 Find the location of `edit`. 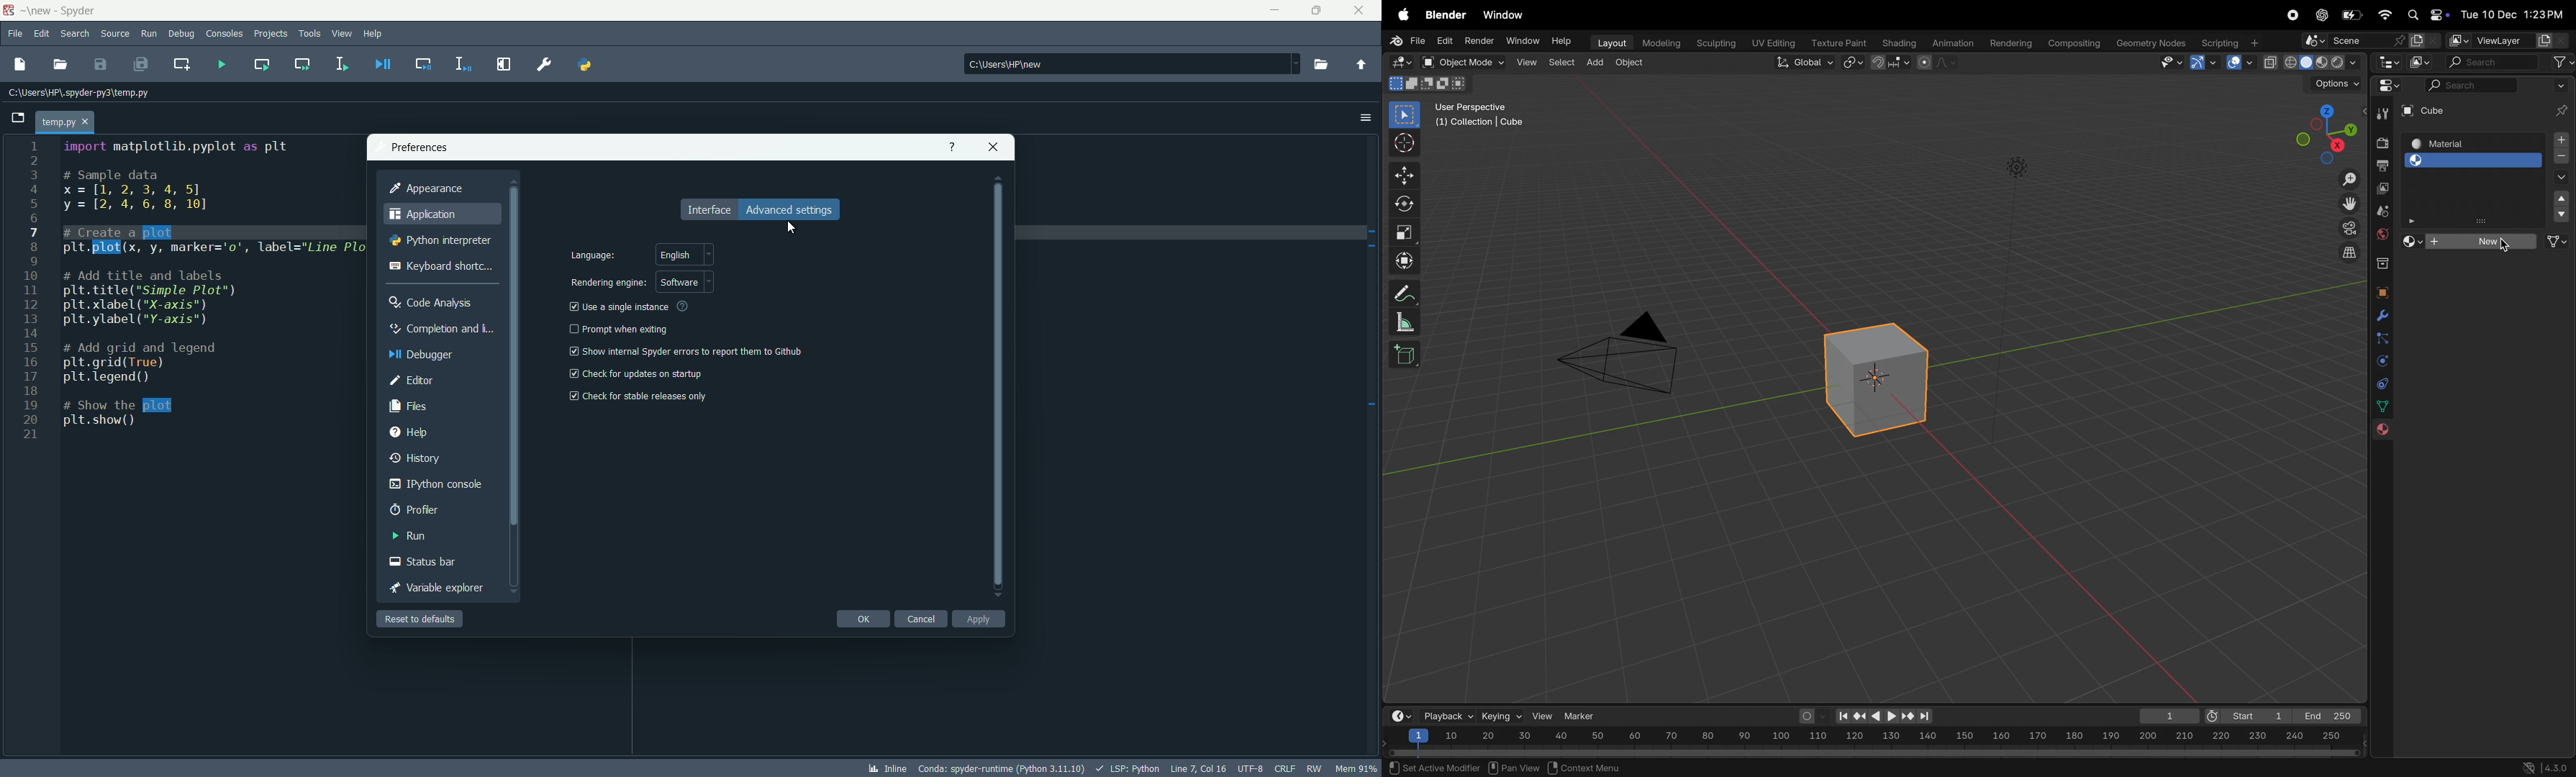

edit is located at coordinates (42, 35).